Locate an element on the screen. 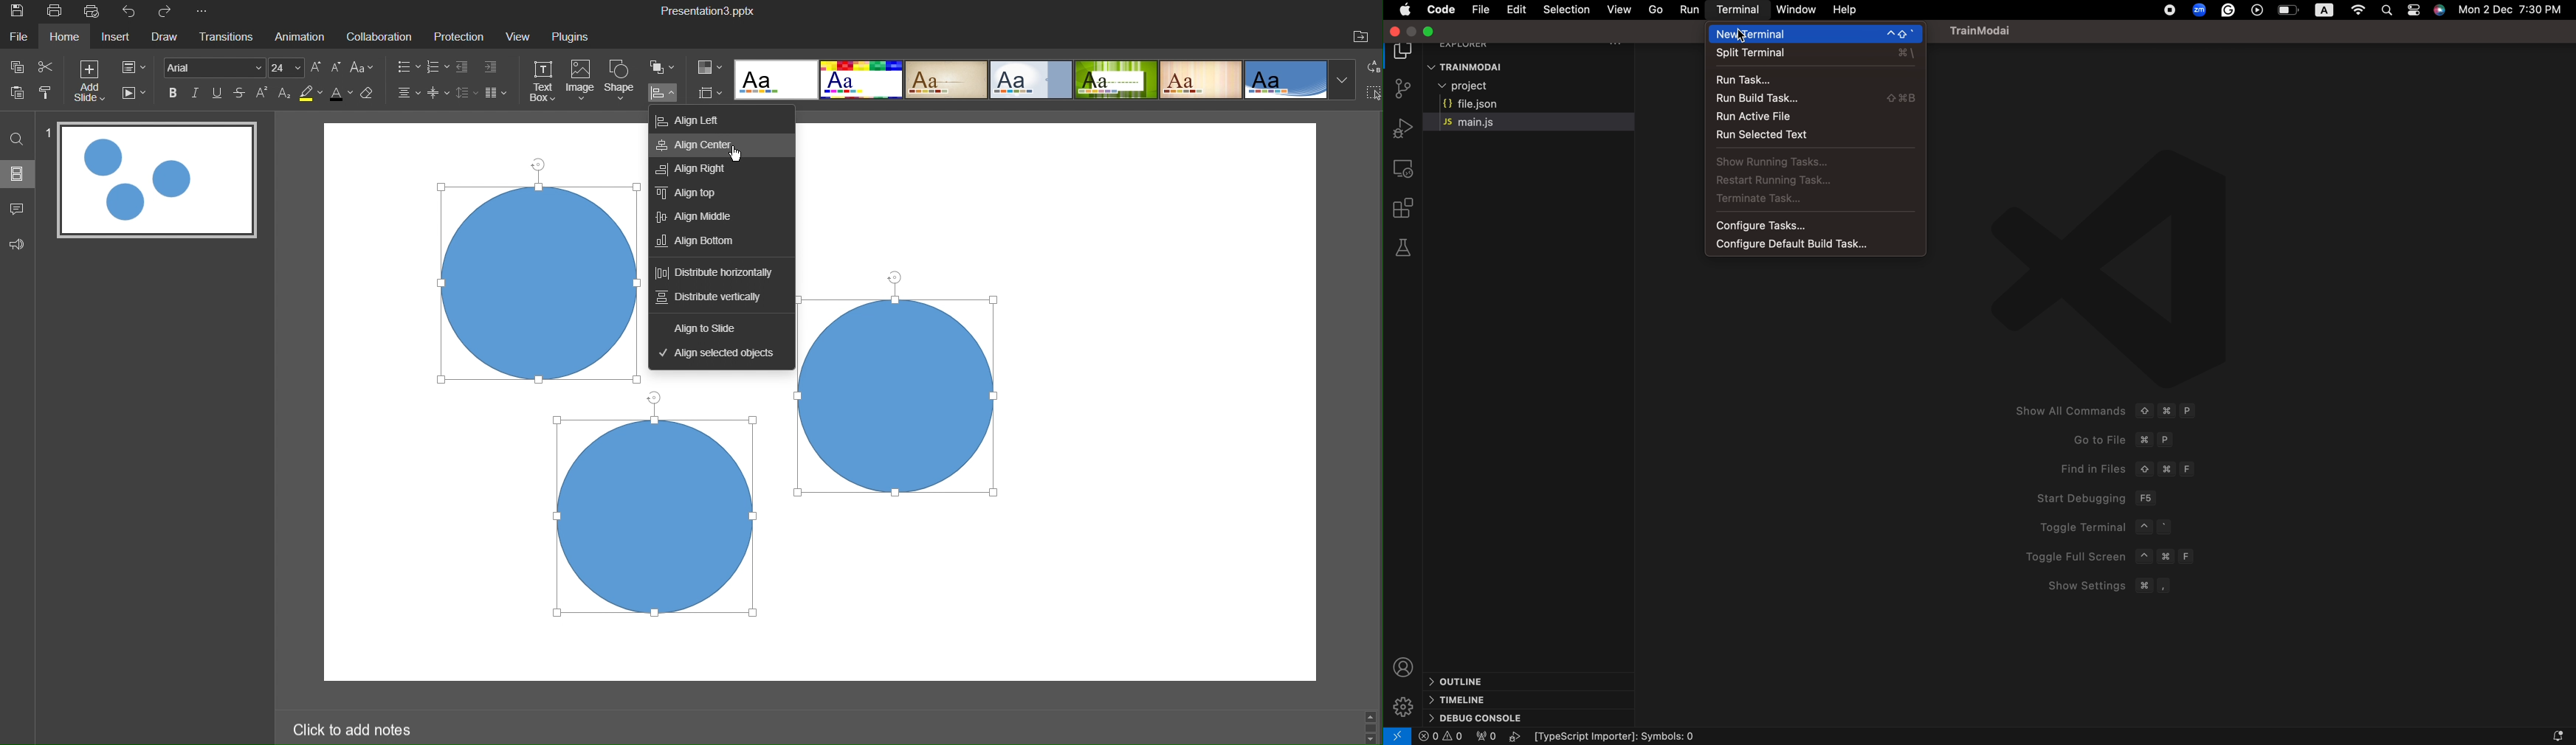 The image size is (2576, 756). configure is located at coordinates (1813, 245).